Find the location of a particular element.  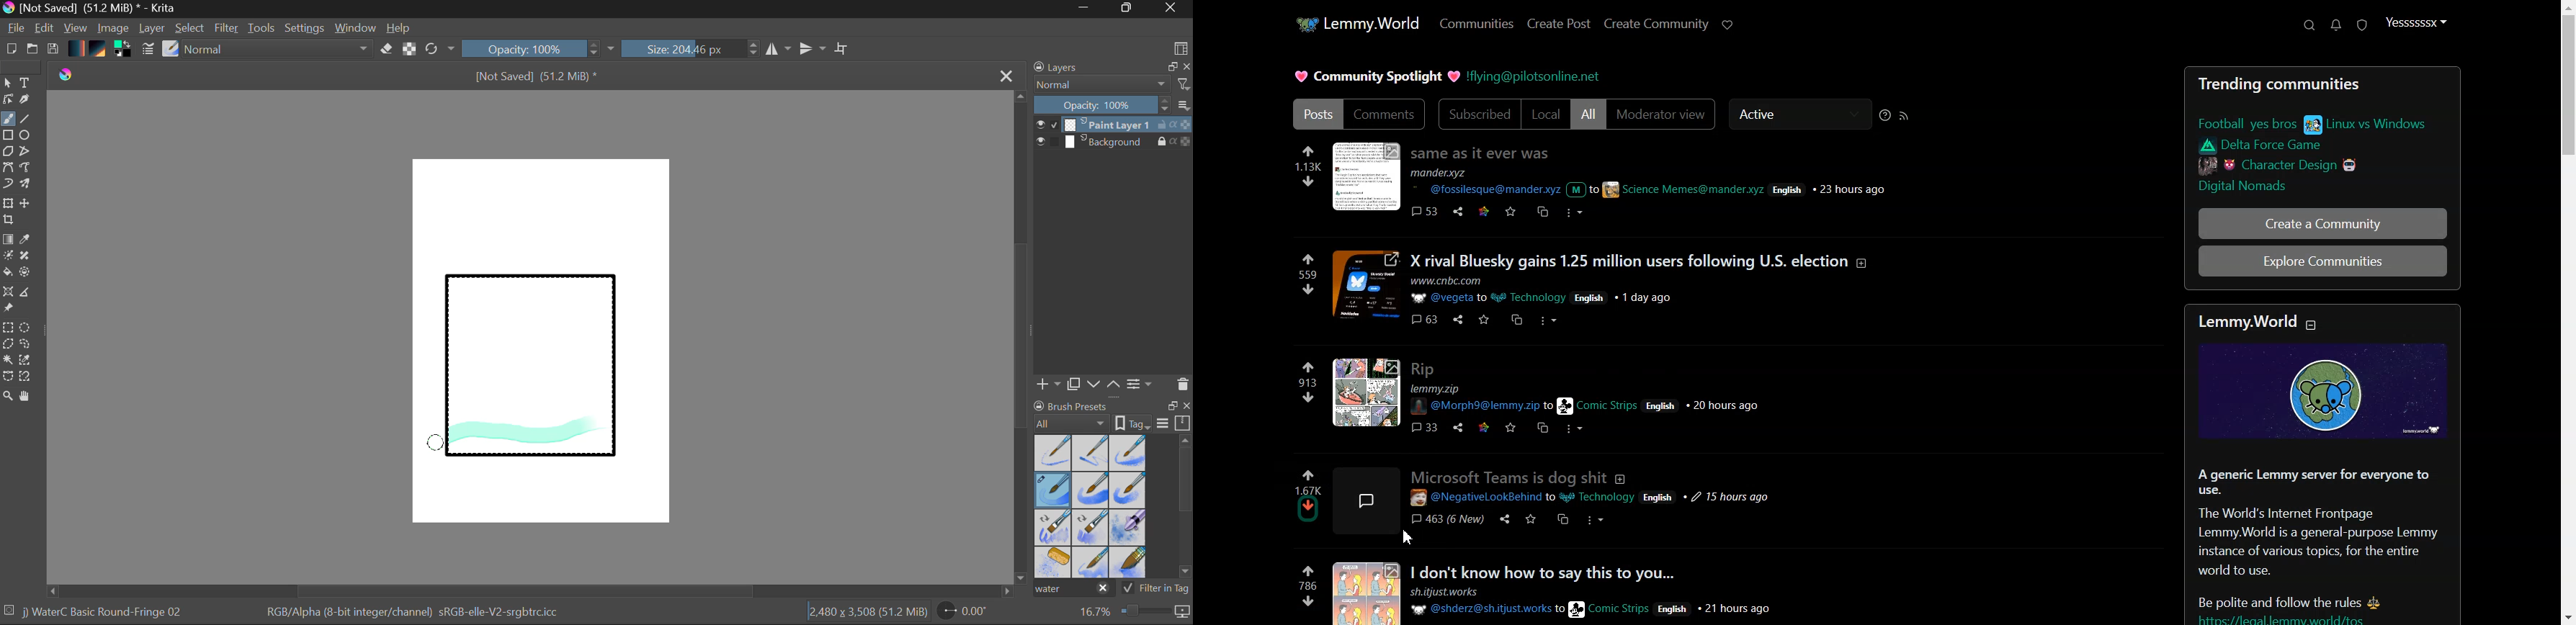

Pattern is located at coordinates (99, 50).